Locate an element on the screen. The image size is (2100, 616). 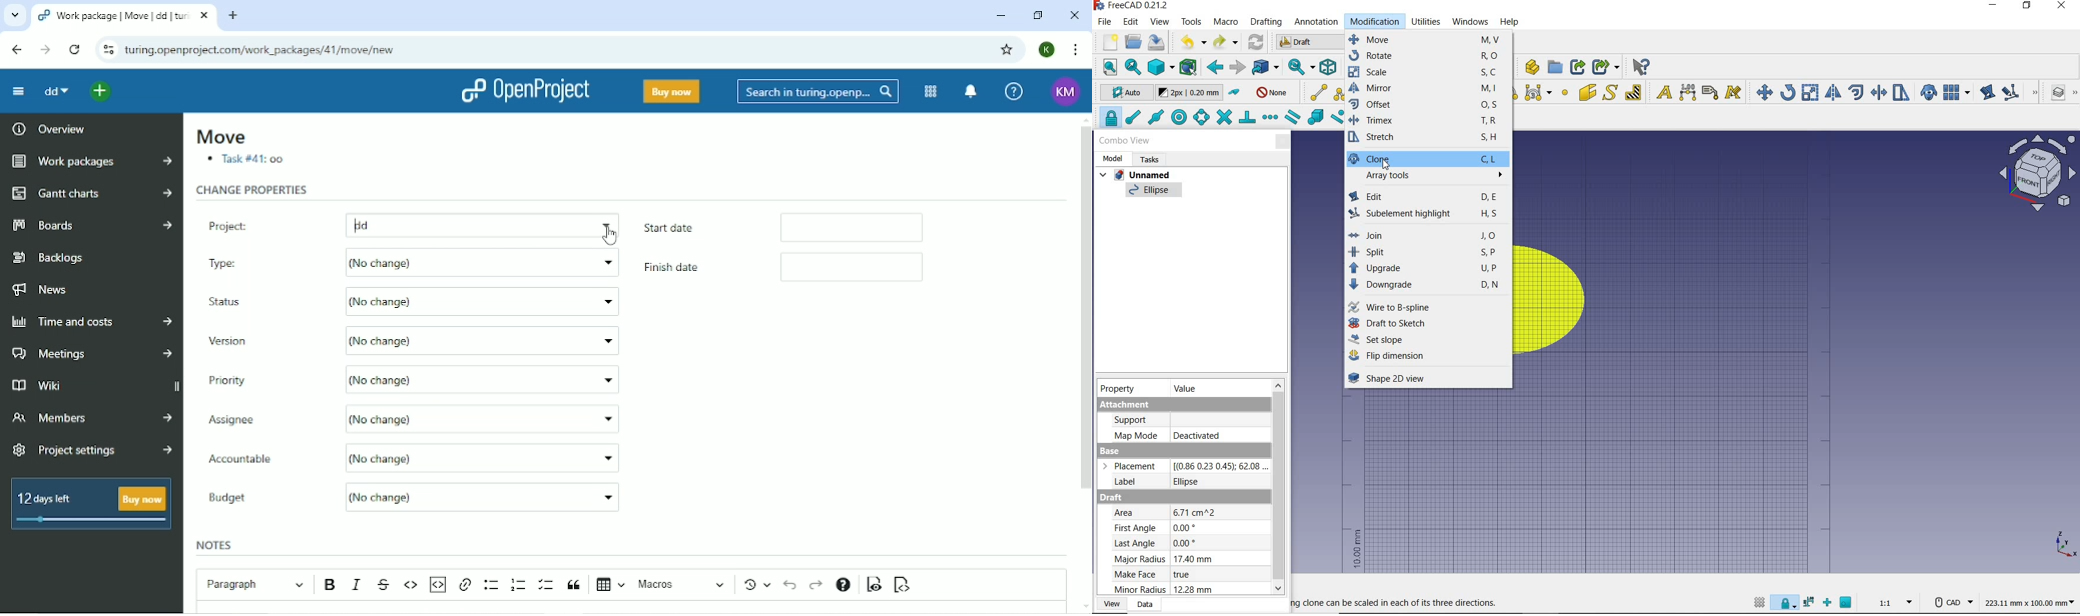
sync view is located at coordinates (1300, 66).